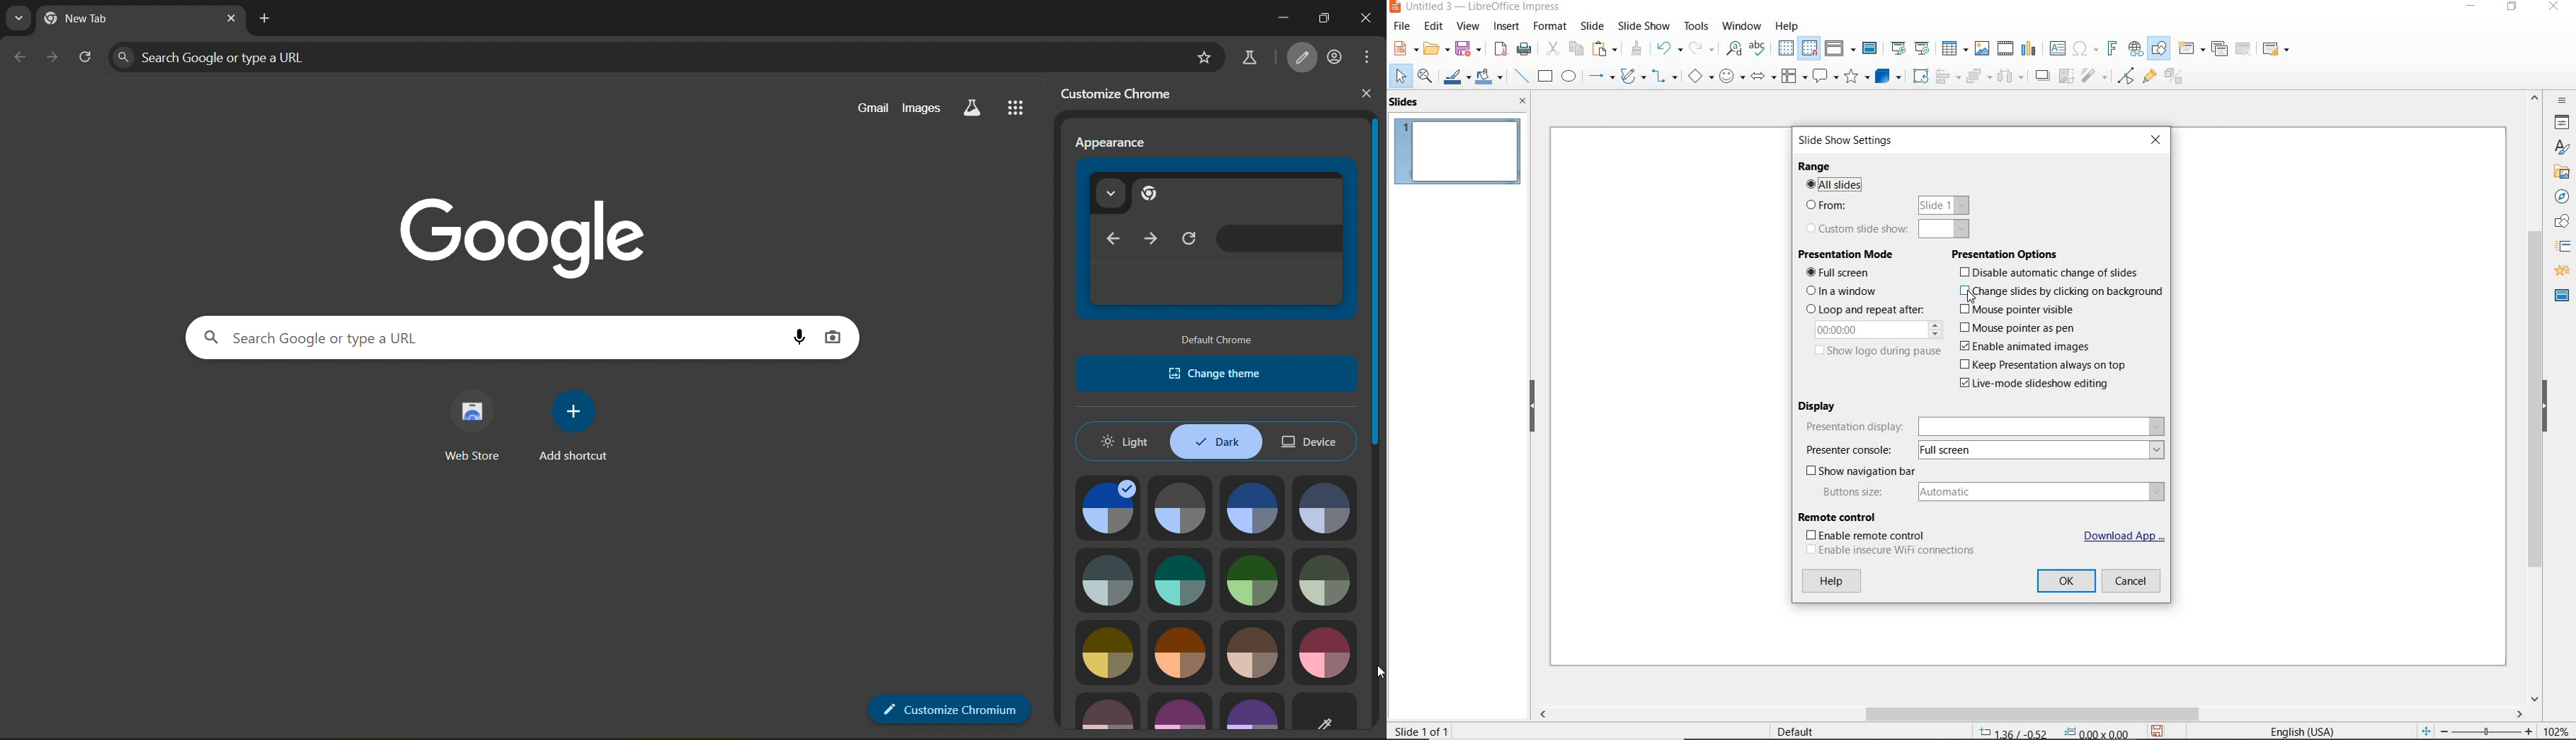 The height and width of the screenshot is (756, 2576). Describe the element at coordinates (2562, 172) in the screenshot. I see `GALLERY` at that location.